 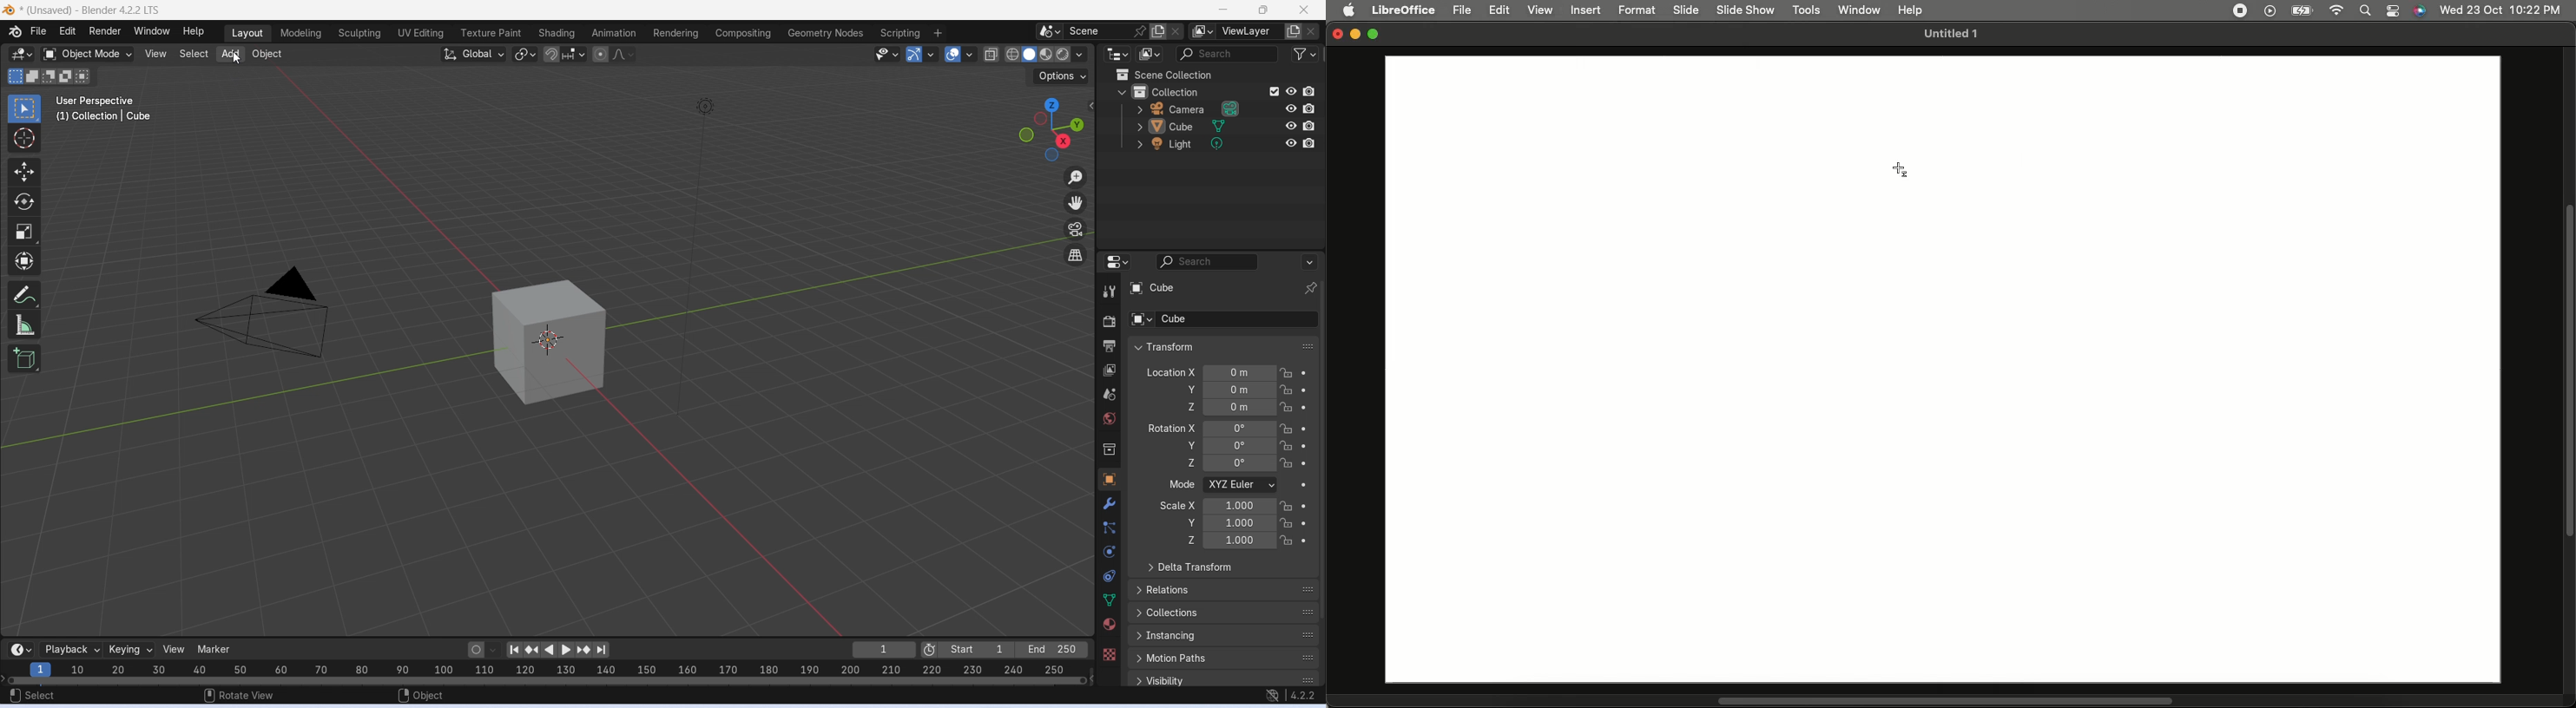 What do you see at coordinates (1286, 390) in the screenshot?
I see `lock location` at bounding box center [1286, 390].